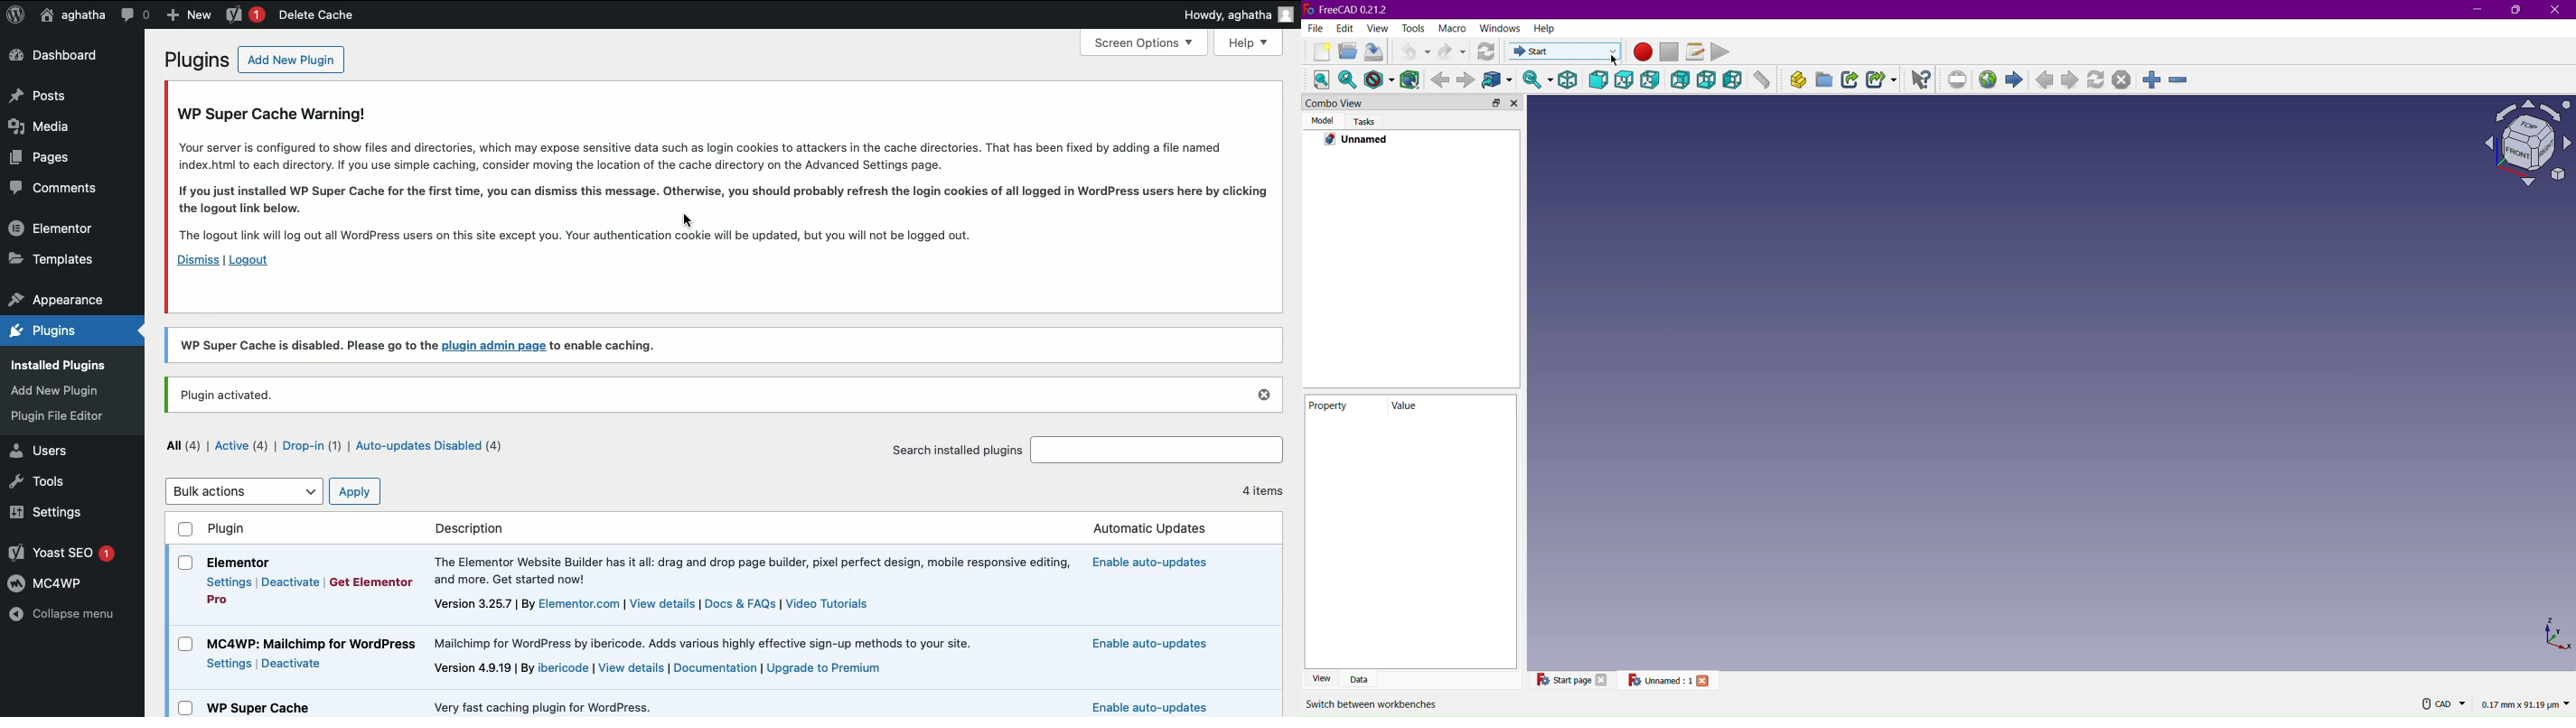 The height and width of the screenshot is (728, 2576). What do you see at coordinates (529, 703) in the screenshot?
I see `Very fast caching plugin for WordPress.` at bounding box center [529, 703].